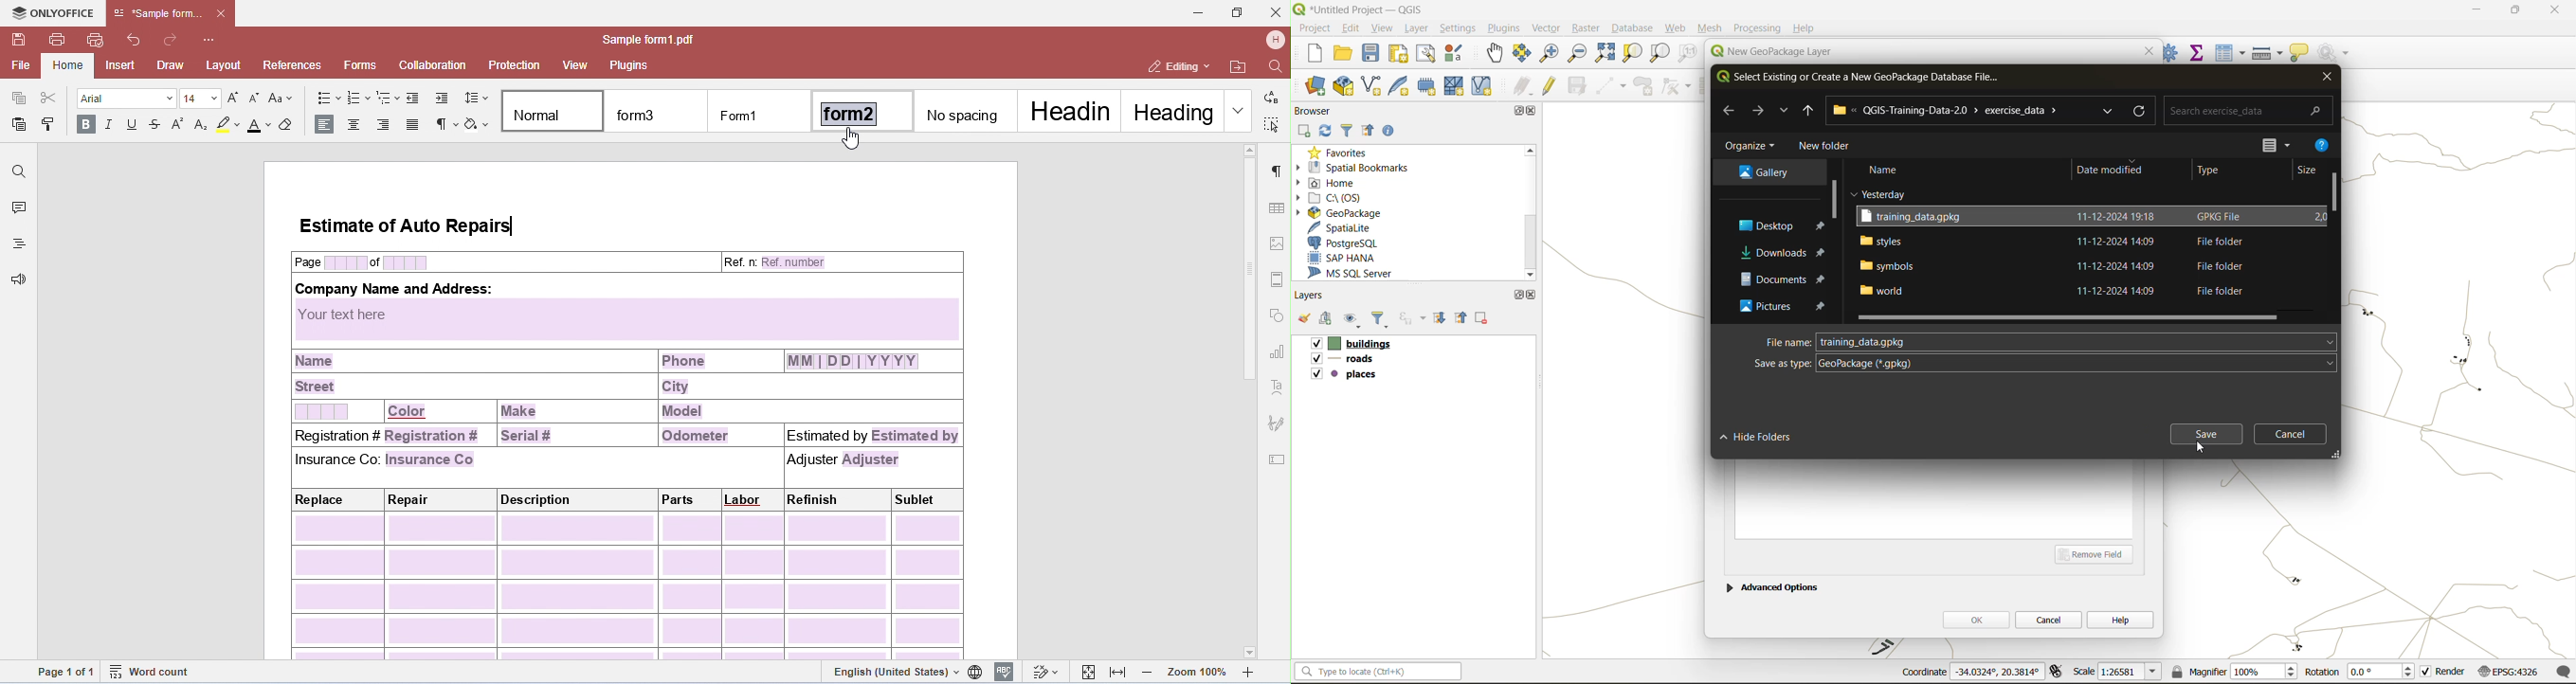 The image size is (2576, 700). What do you see at coordinates (1768, 52) in the screenshot?
I see `New GeoPackage Layer` at bounding box center [1768, 52].